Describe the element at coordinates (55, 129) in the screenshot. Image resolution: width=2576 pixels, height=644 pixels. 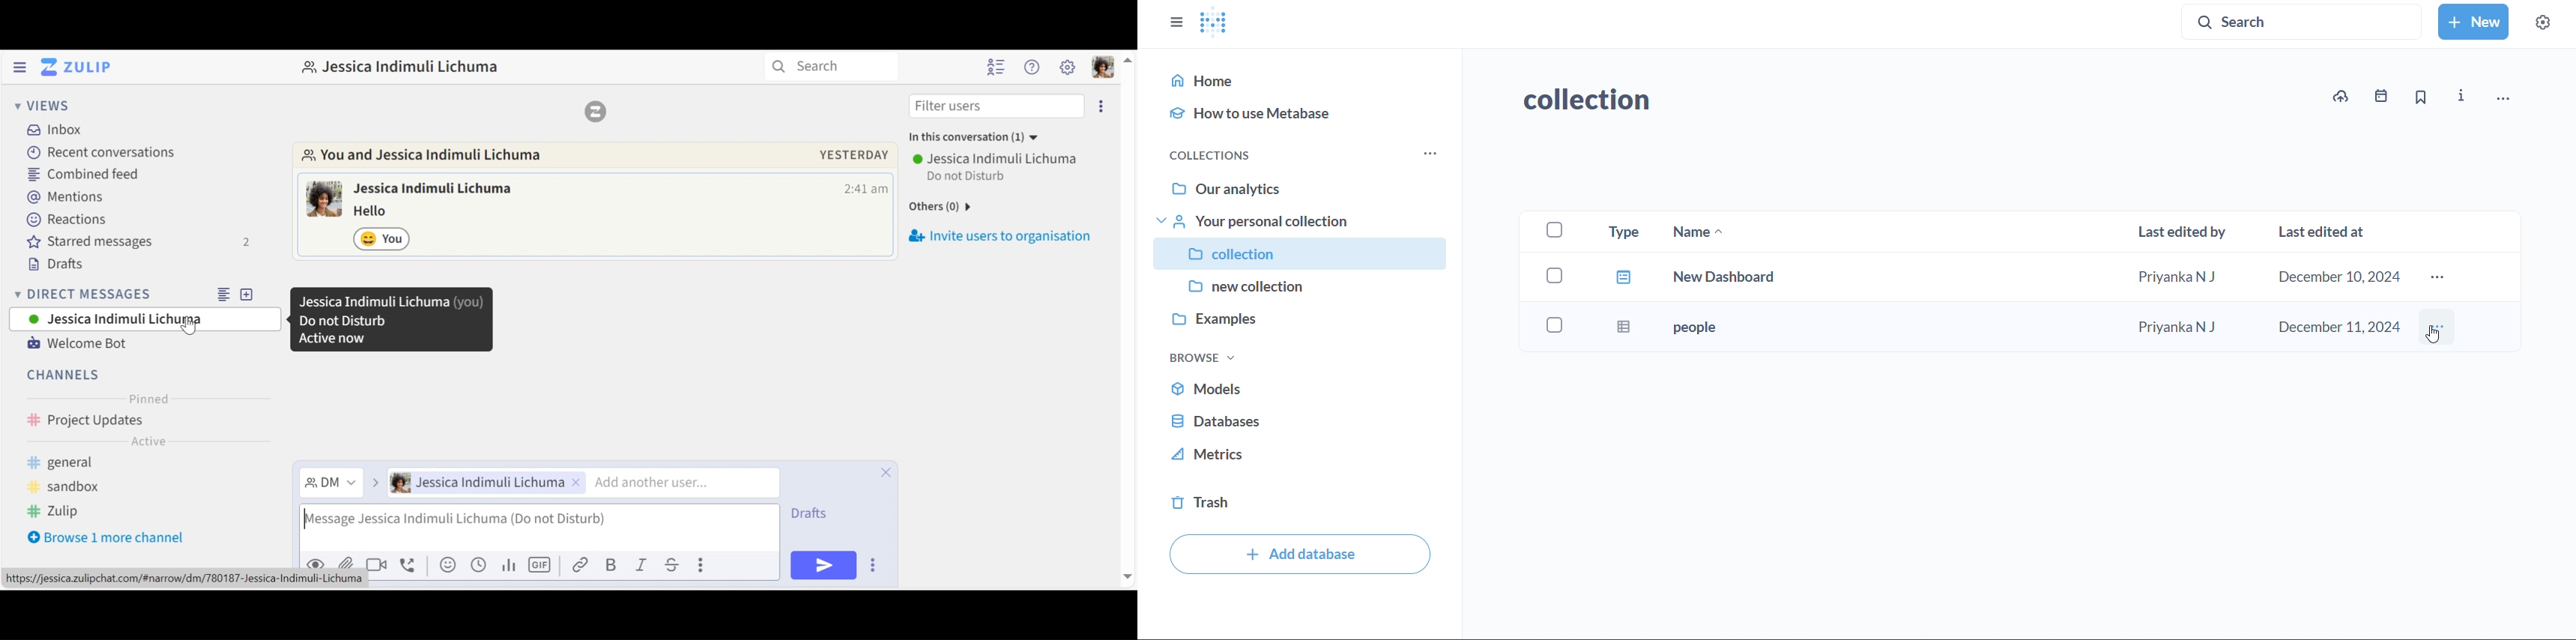
I see `Inbox` at that location.